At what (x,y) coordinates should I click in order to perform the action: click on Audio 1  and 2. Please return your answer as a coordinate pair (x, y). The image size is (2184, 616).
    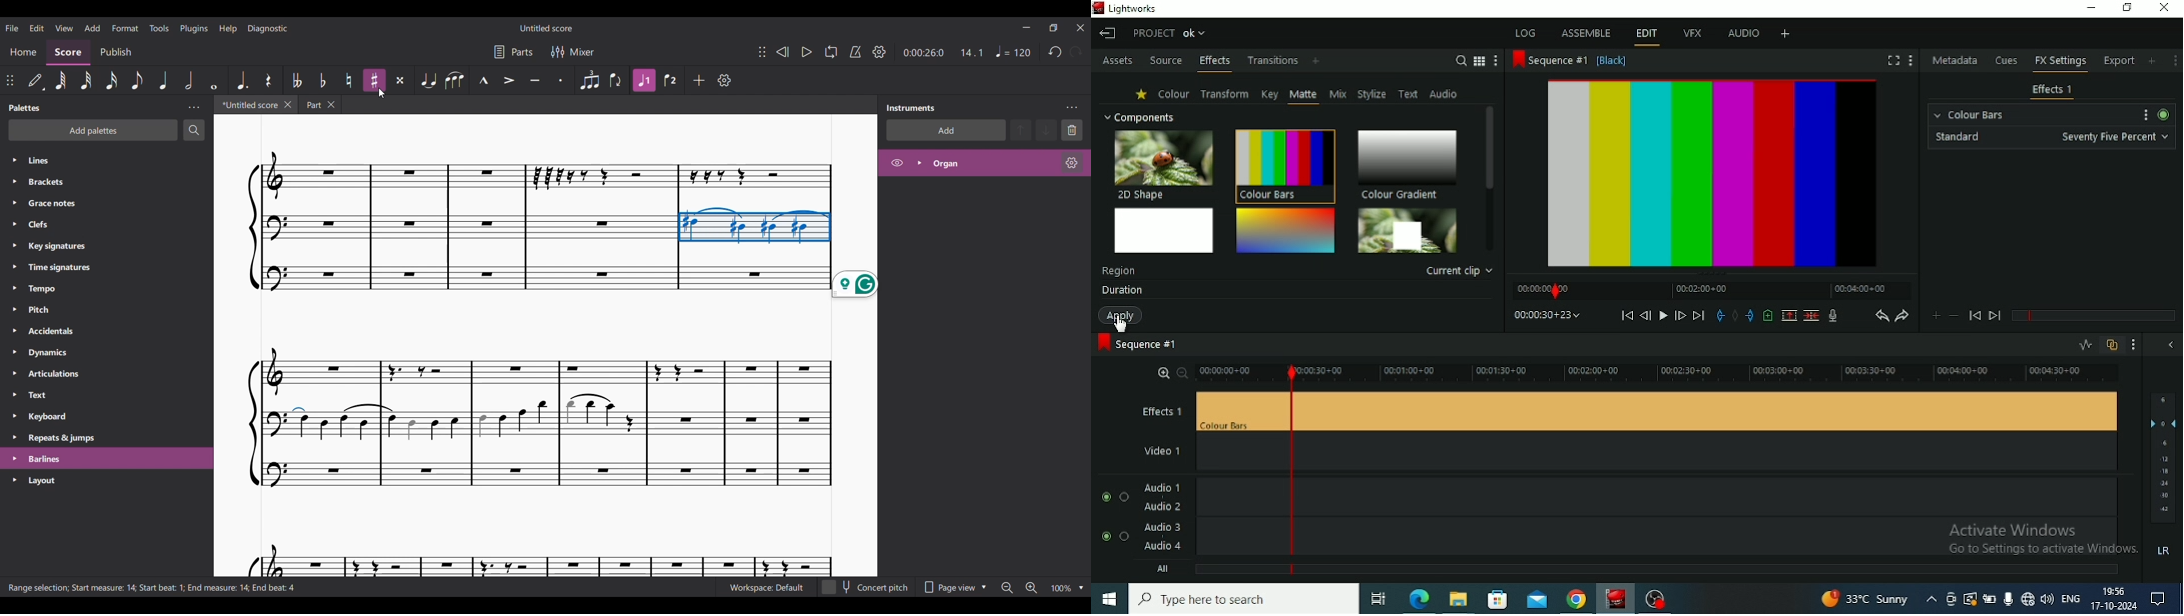
    Looking at the image, I should click on (1717, 496).